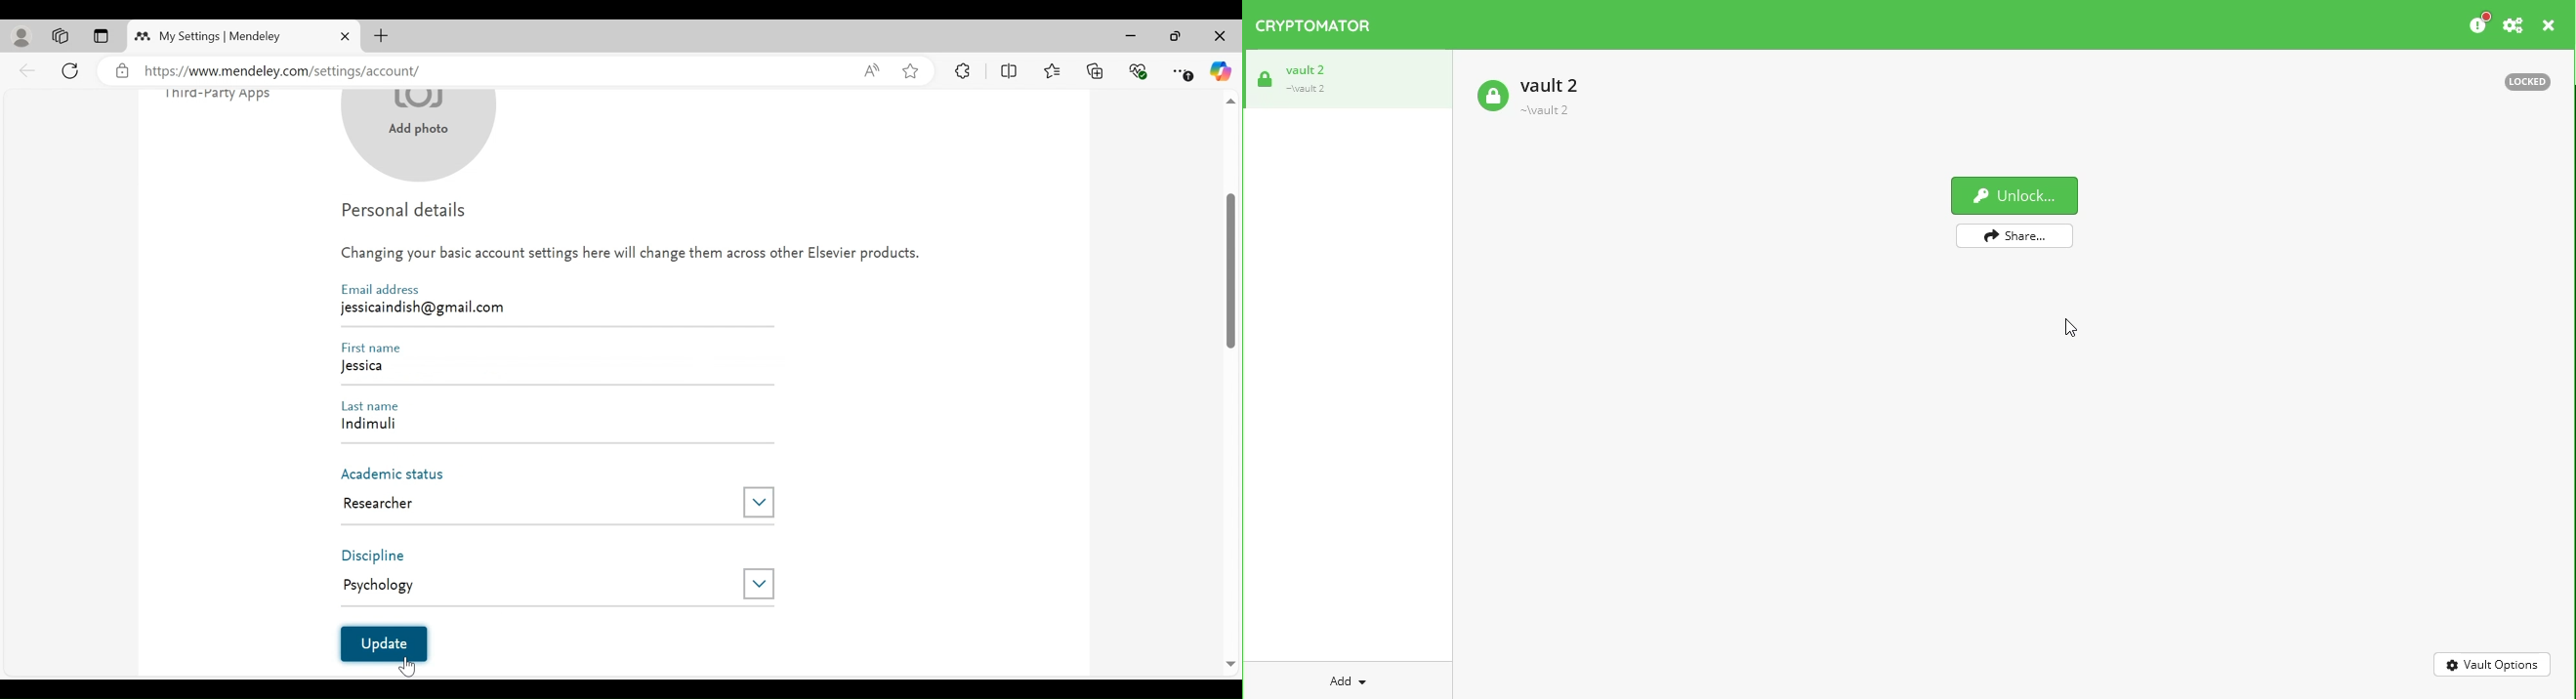 The height and width of the screenshot is (700, 2576). Describe the element at coordinates (1140, 70) in the screenshot. I see `Browser Essentials` at that location.